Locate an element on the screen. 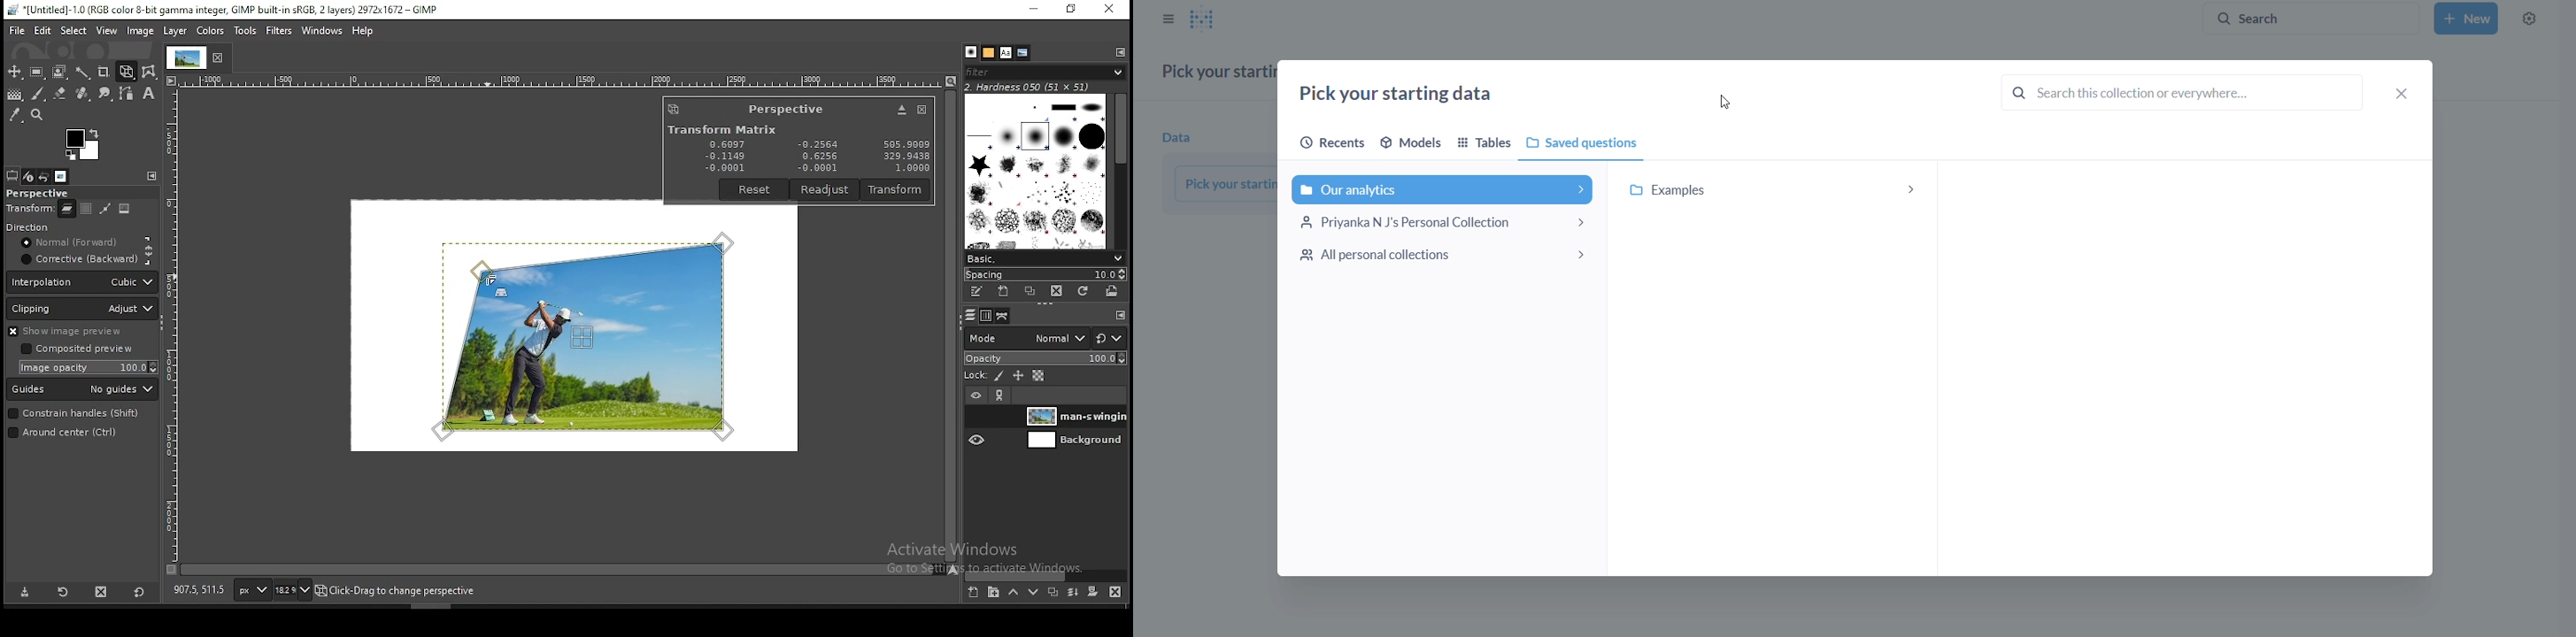 The image size is (2576, 644). channels is located at coordinates (984, 317).